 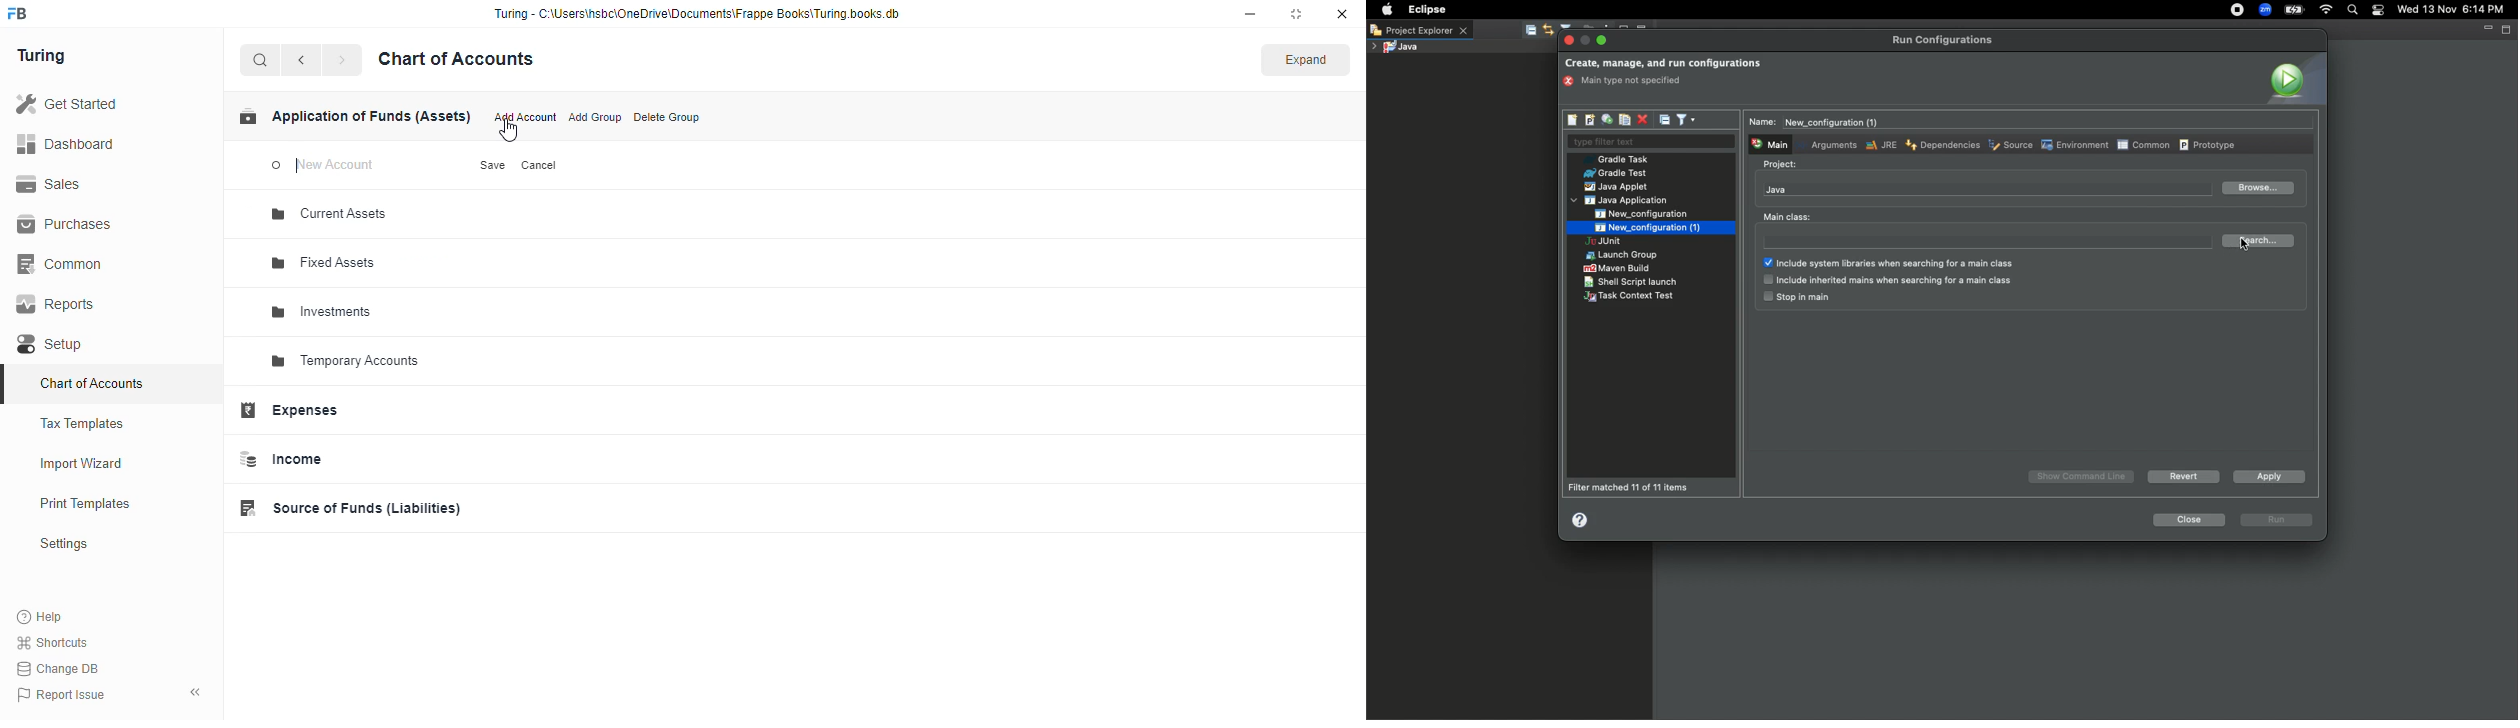 What do you see at coordinates (1665, 119) in the screenshot?
I see `Collapse all` at bounding box center [1665, 119].